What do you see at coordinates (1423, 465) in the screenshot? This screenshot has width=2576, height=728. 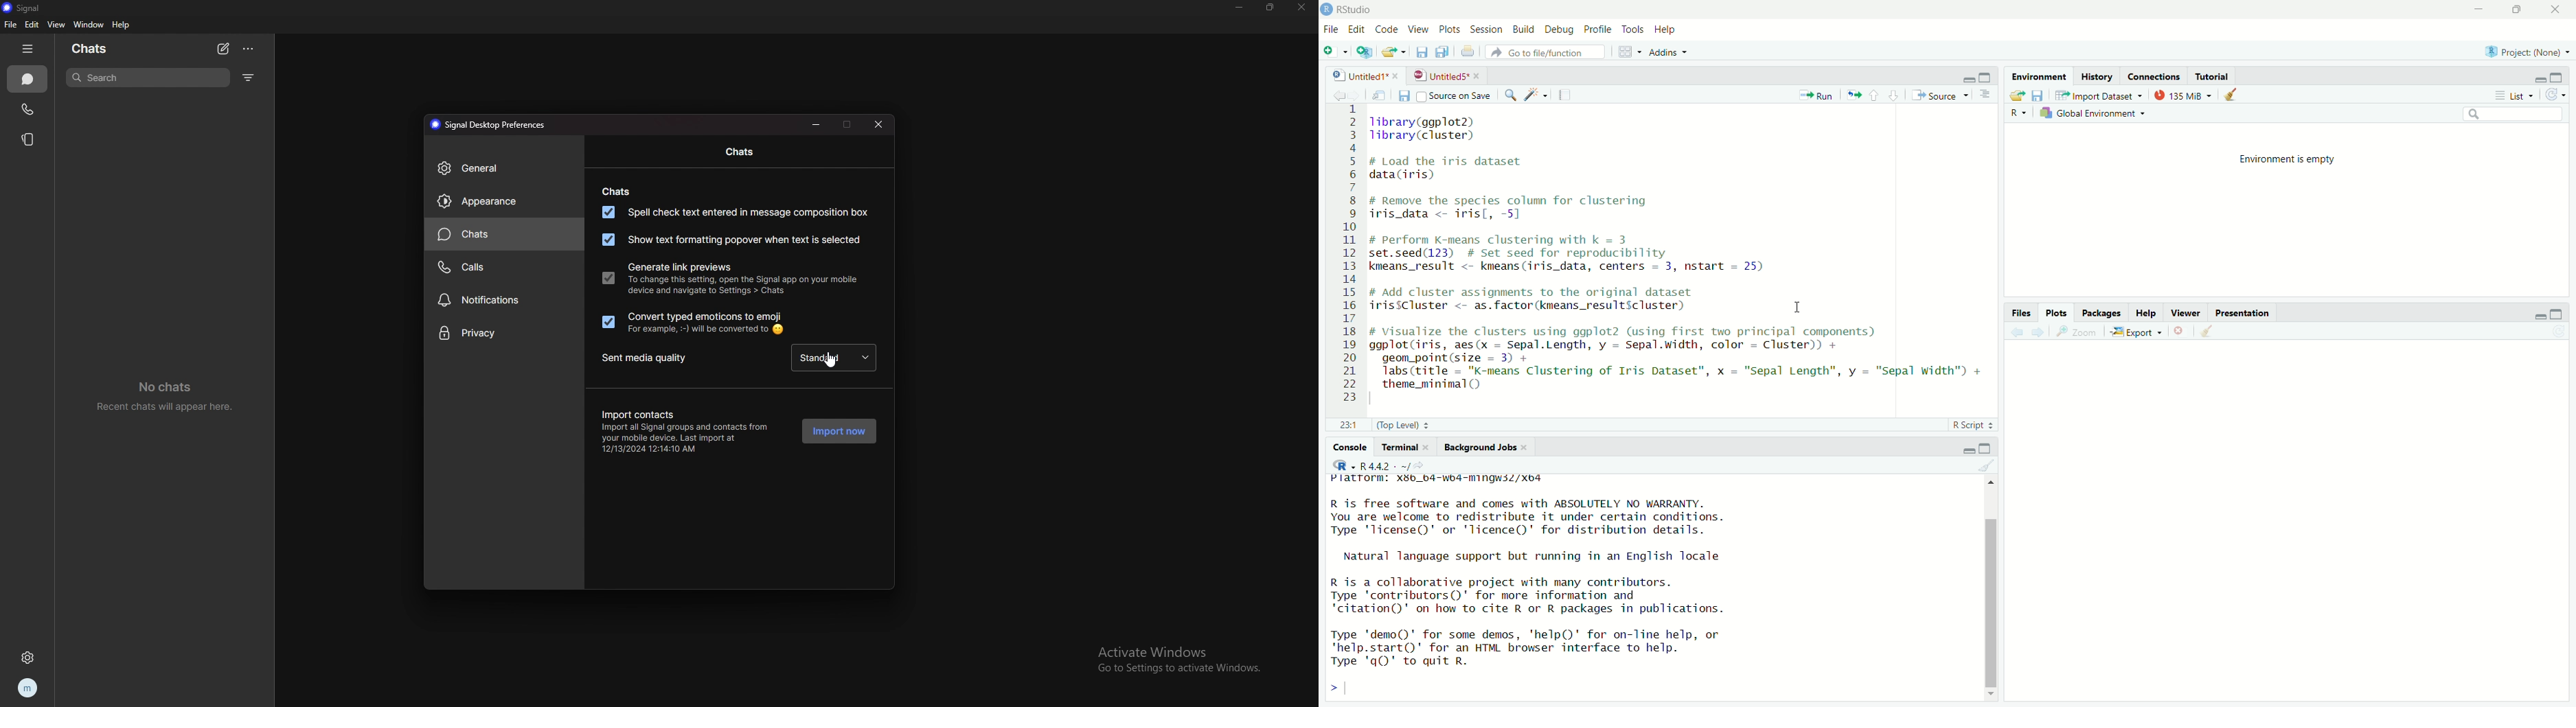 I see `view the current working directory` at bounding box center [1423, 465].